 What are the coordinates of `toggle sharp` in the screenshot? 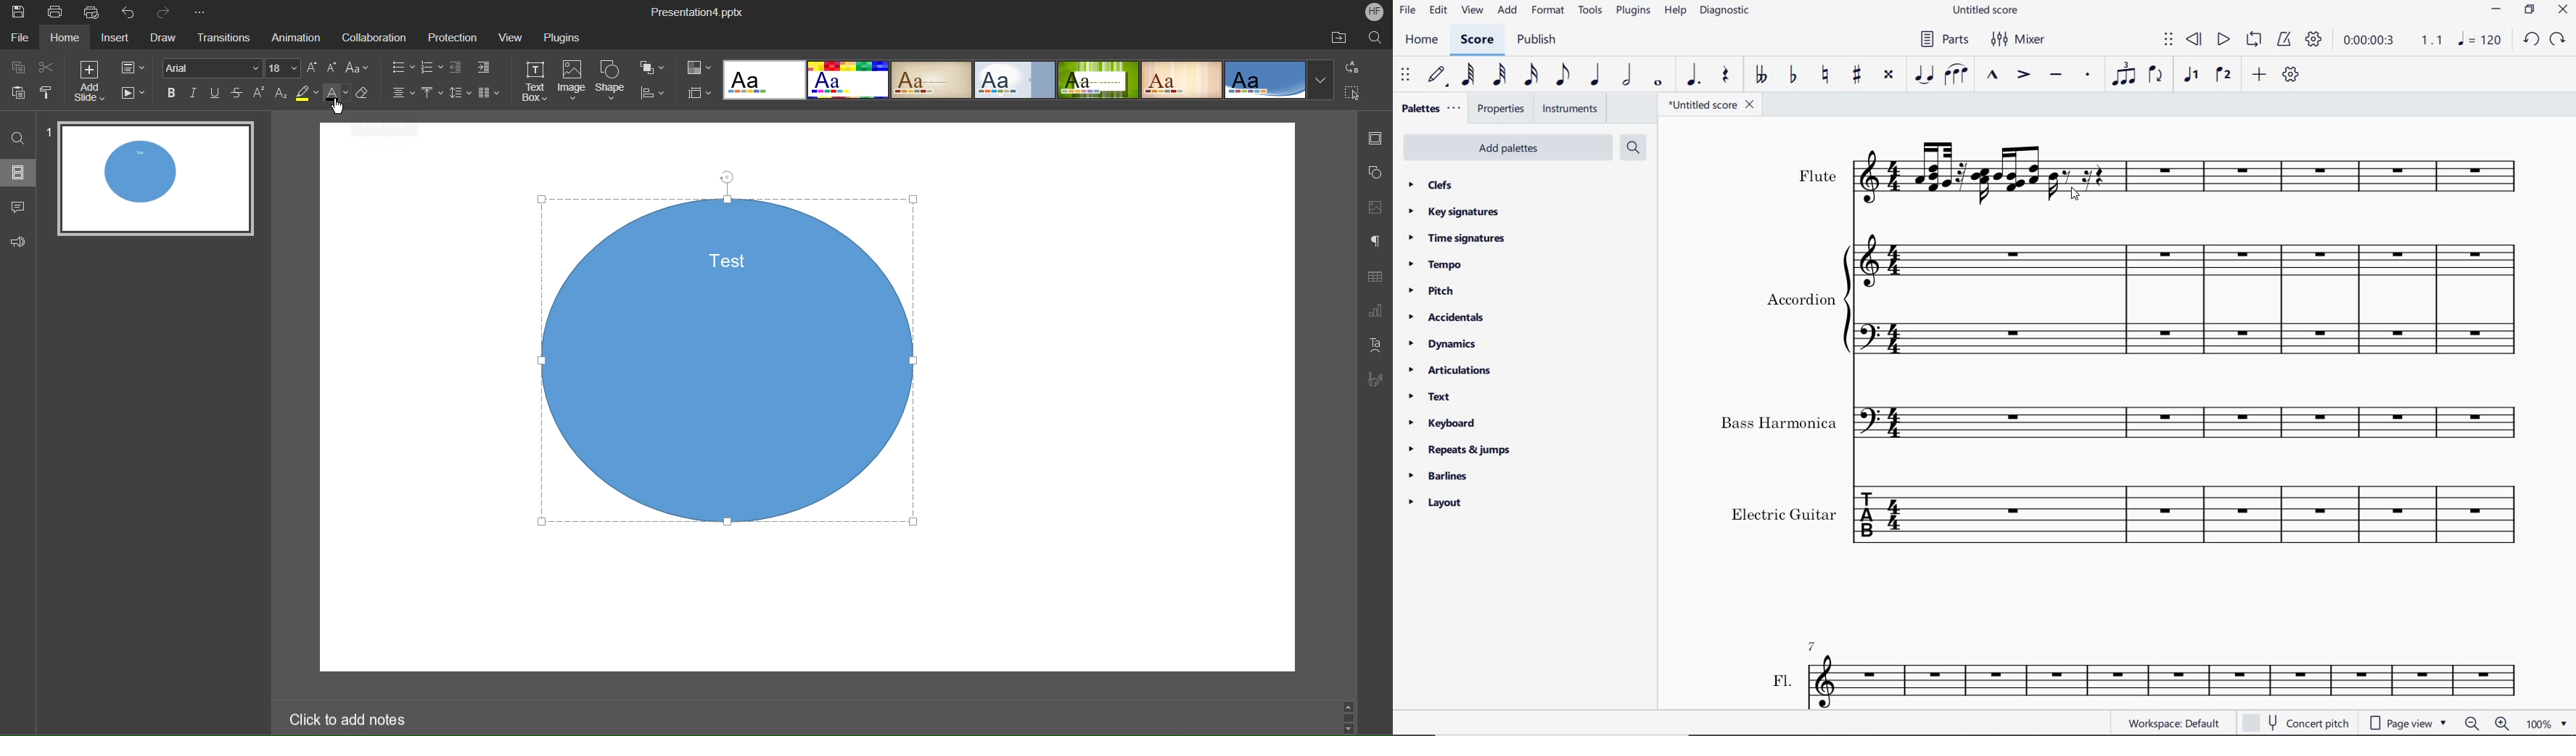 It's located at (1859, 75).